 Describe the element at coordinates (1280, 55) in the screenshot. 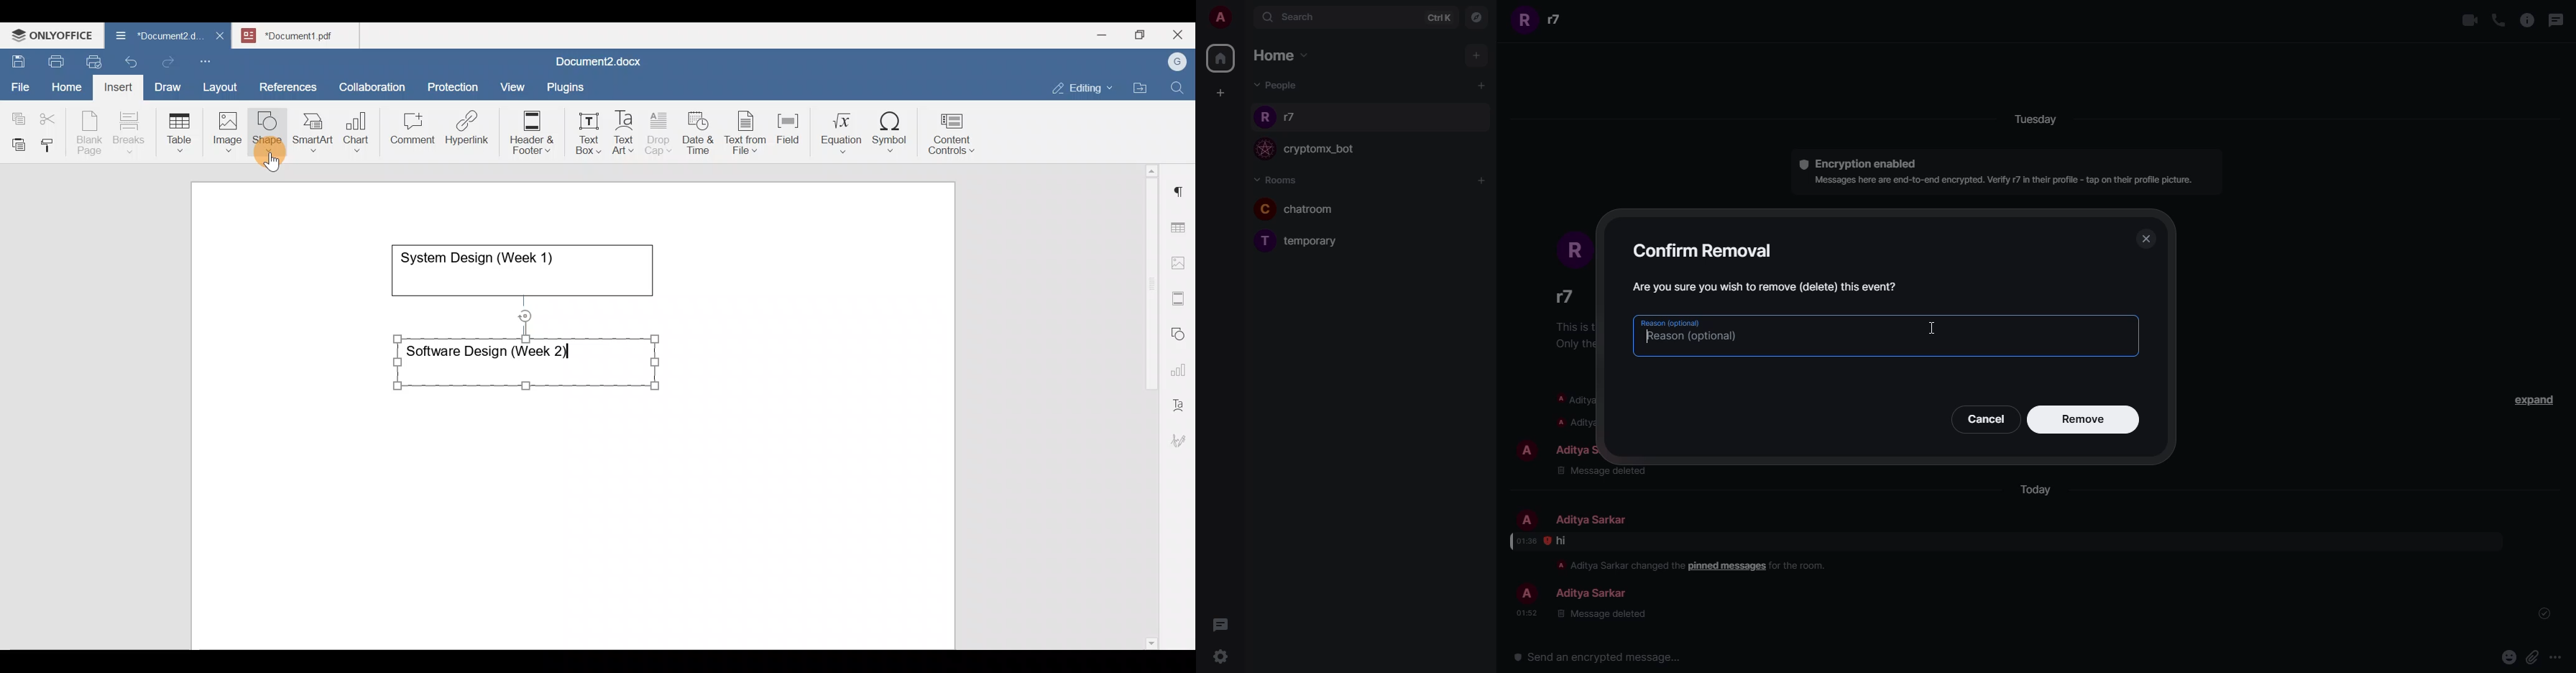

I see `home` at that location.